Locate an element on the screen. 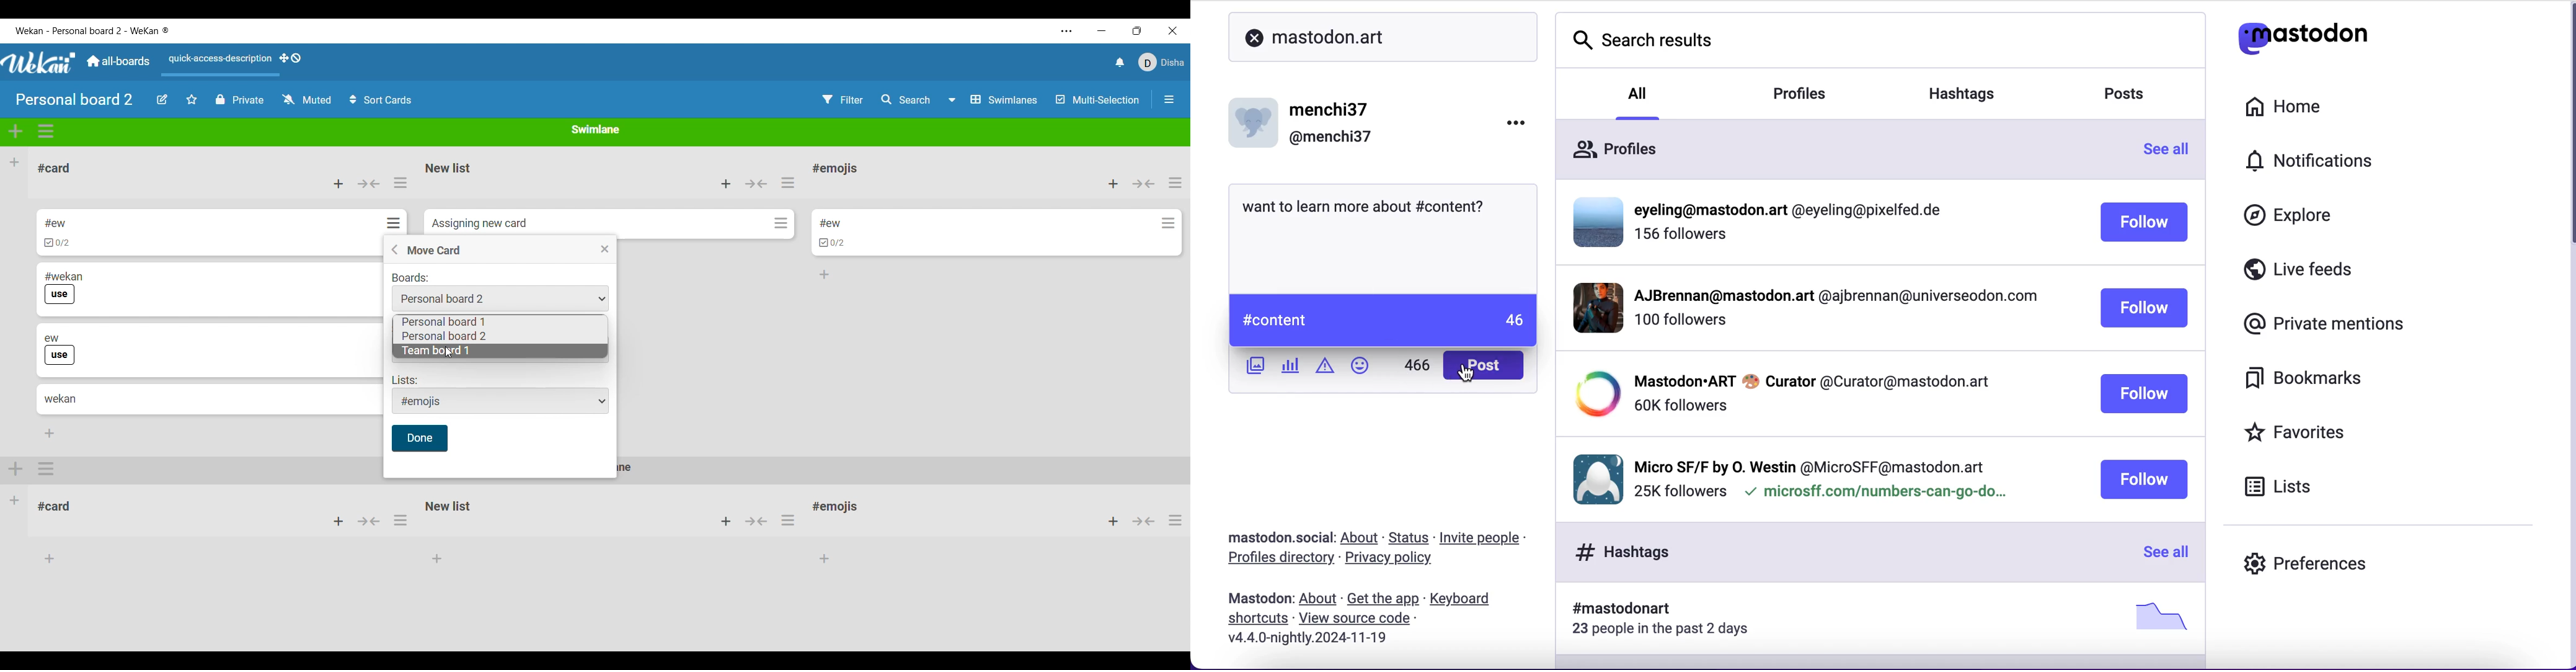 The width and height of the screenshot is (2576, 672). List actions is located at coordinates (787, 182).